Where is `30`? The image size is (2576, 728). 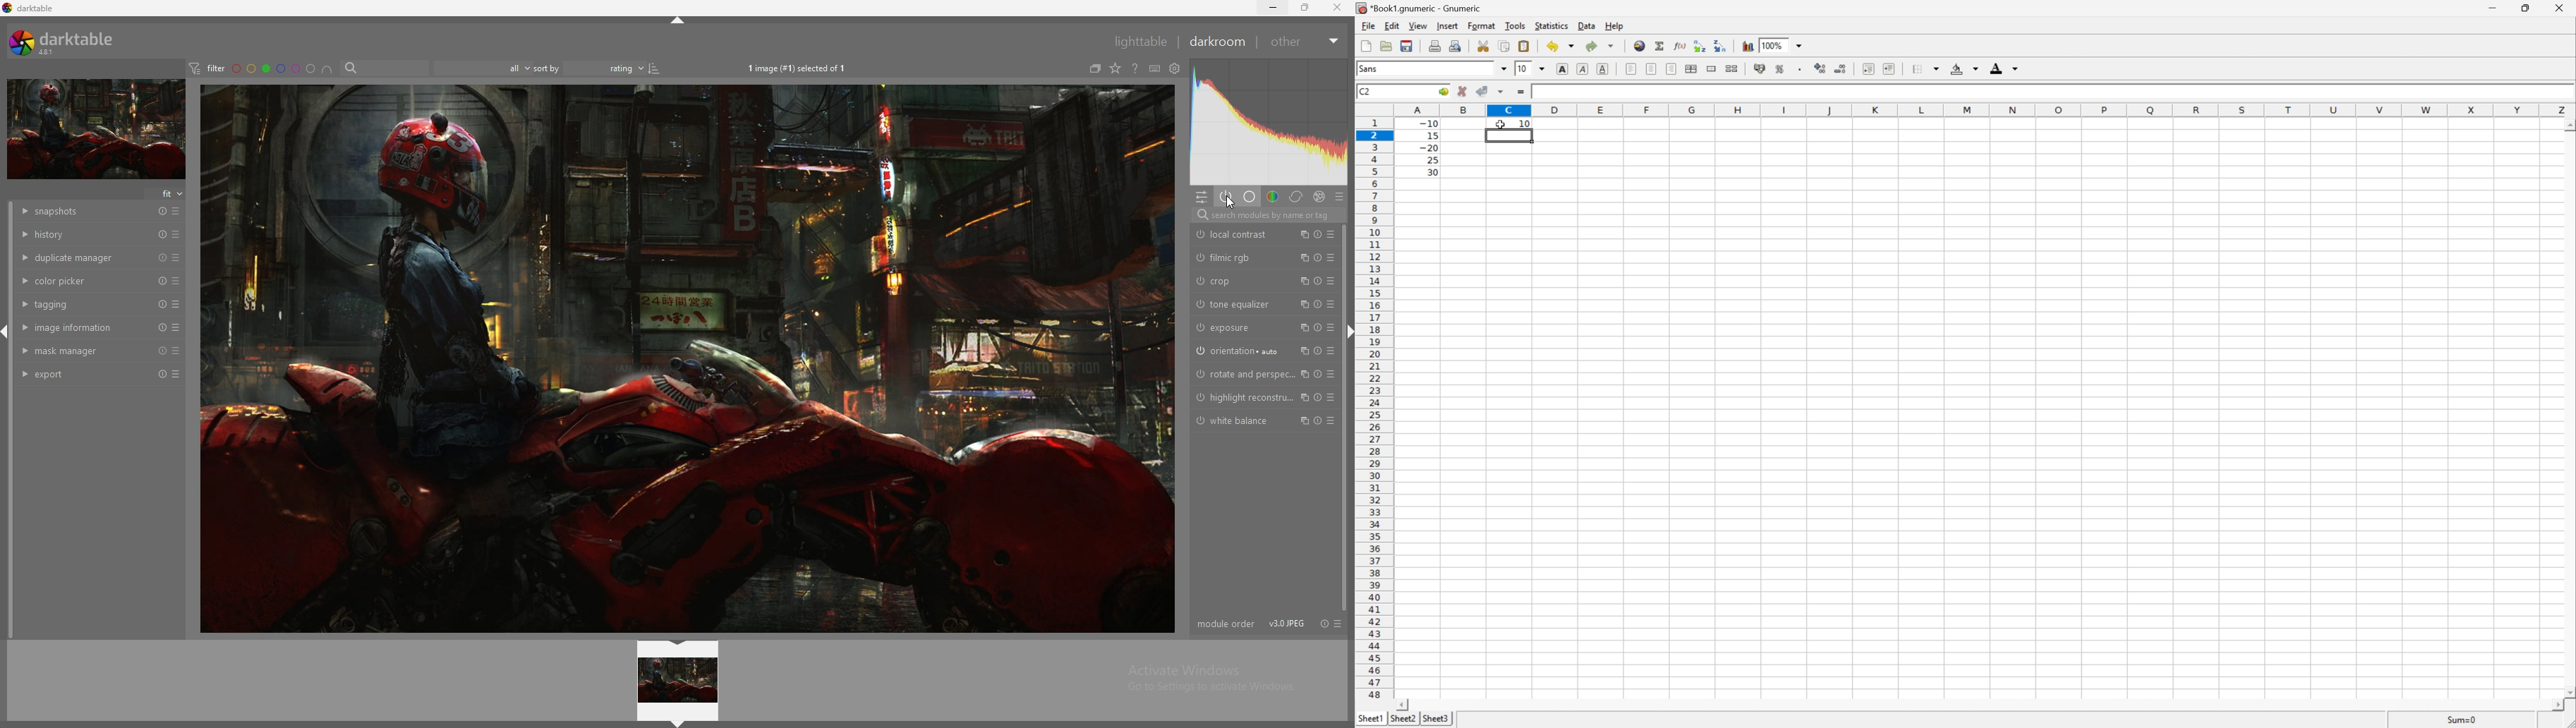
30 is located at coordinates (1430, 172).